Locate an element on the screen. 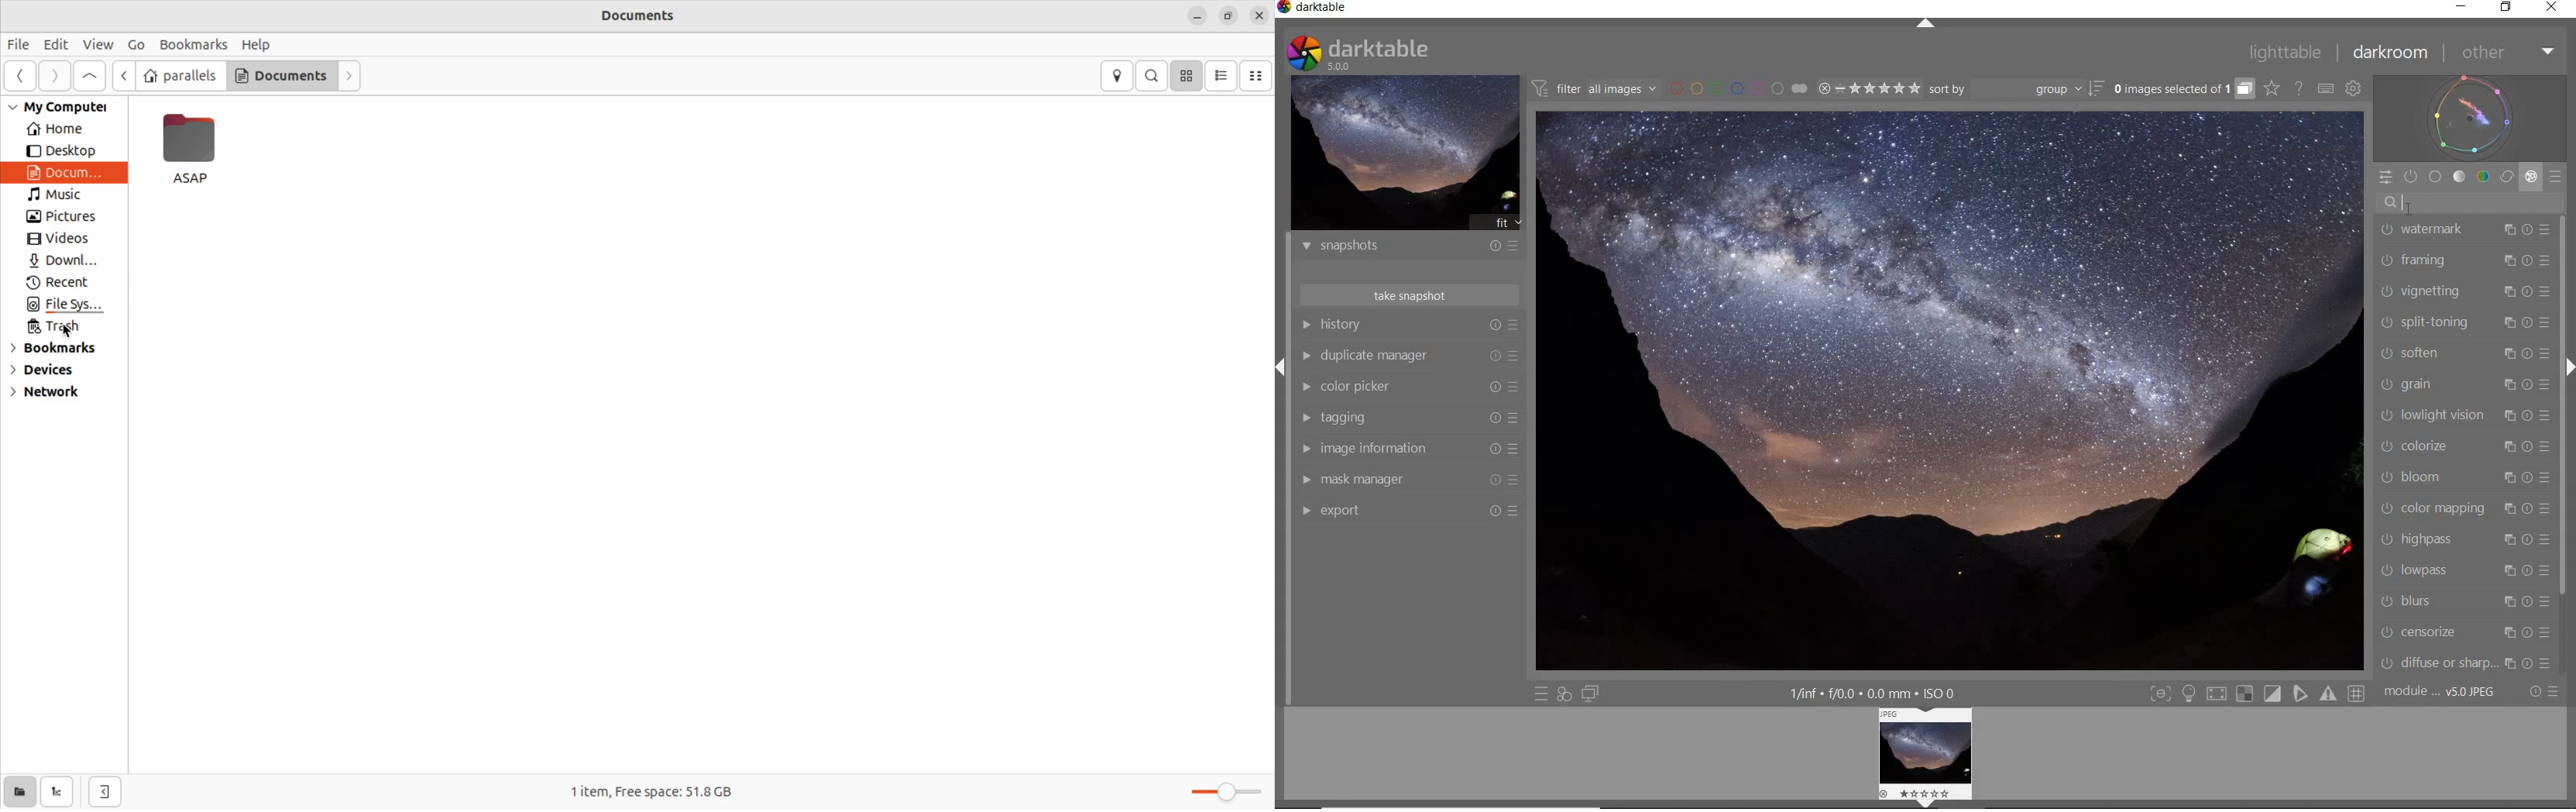 This screenshot has height=812, width=2576. hide bottom menu (shift+ctrl+b) is located at coordinates (1925, 801).